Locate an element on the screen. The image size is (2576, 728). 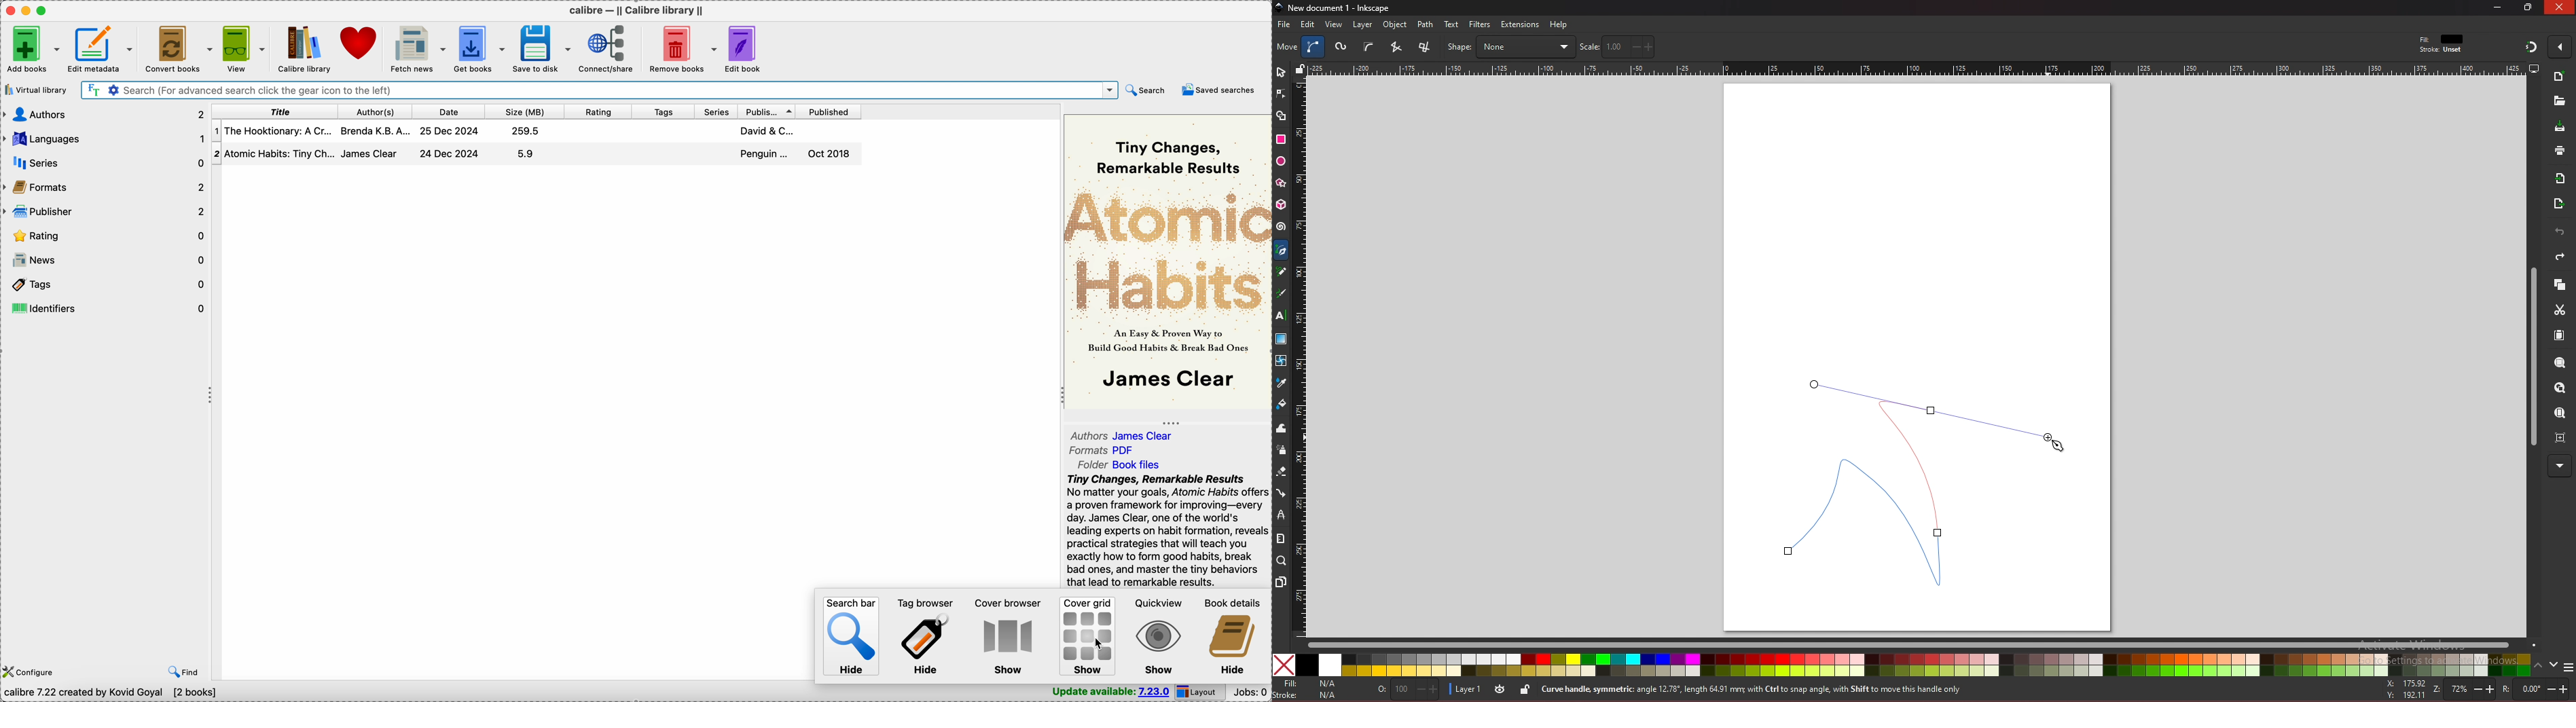
dropper is located at coordinates (1282, 384).